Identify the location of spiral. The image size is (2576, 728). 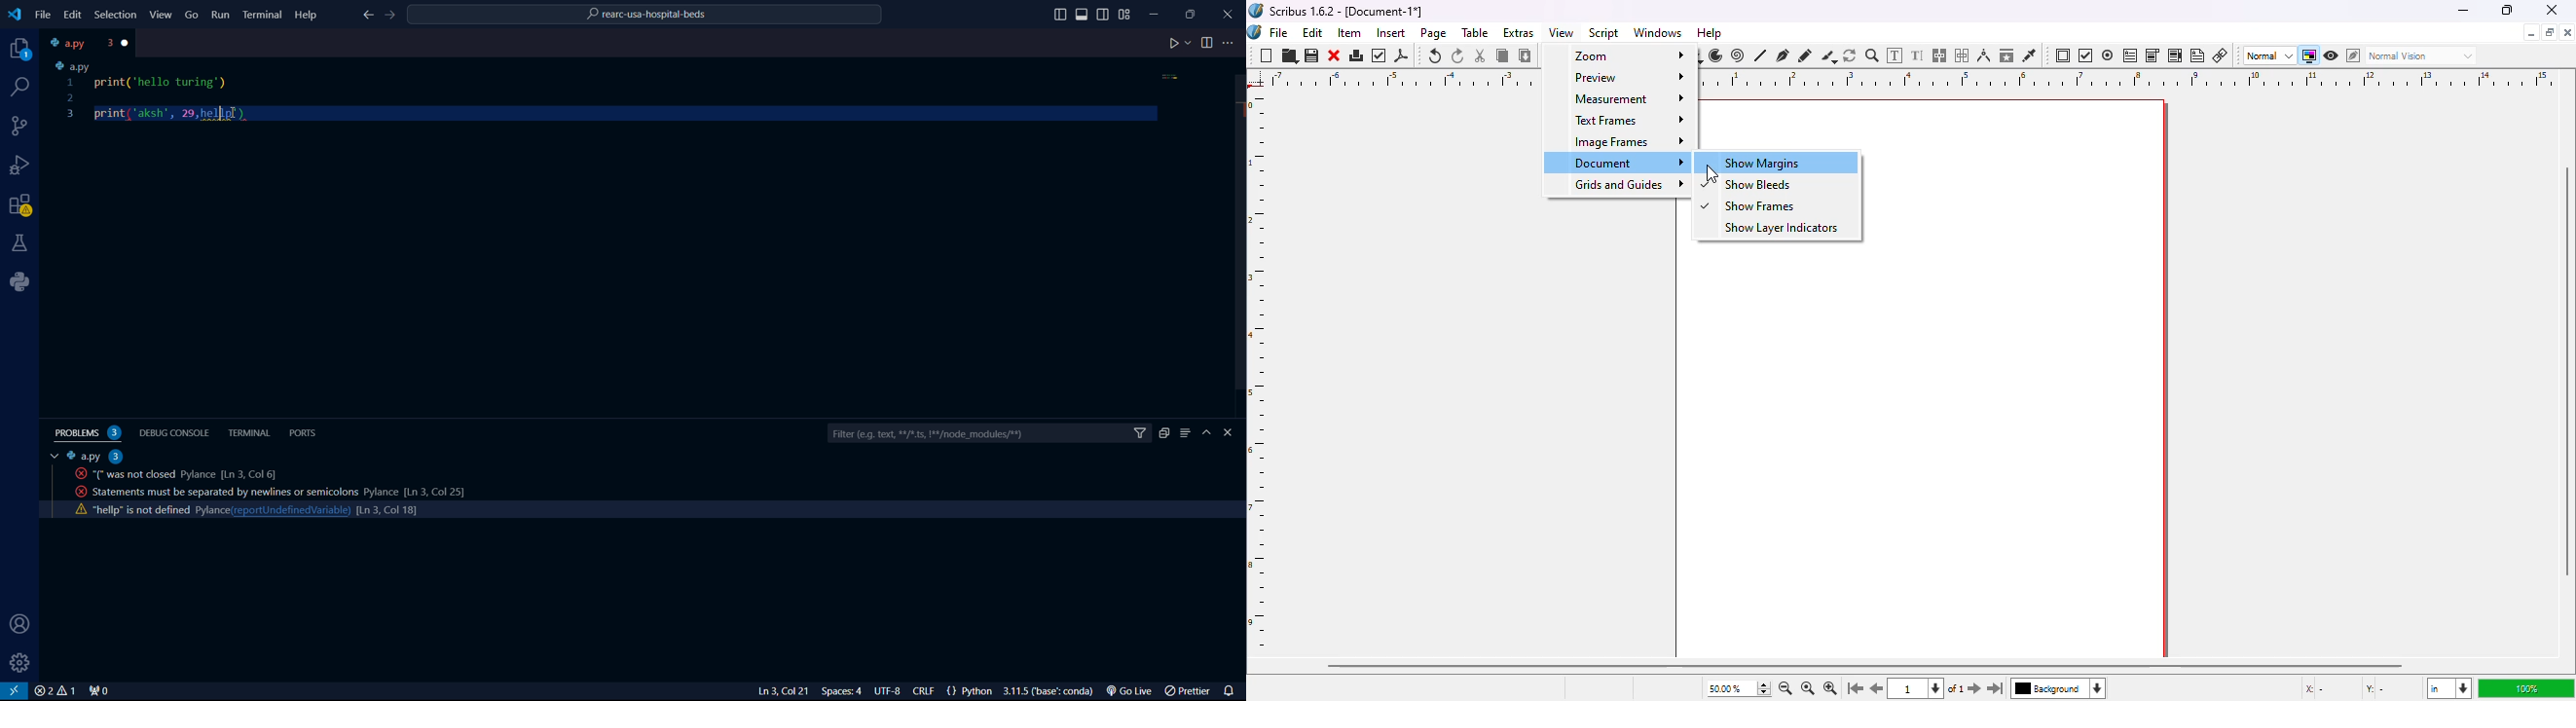
(1738, 55).